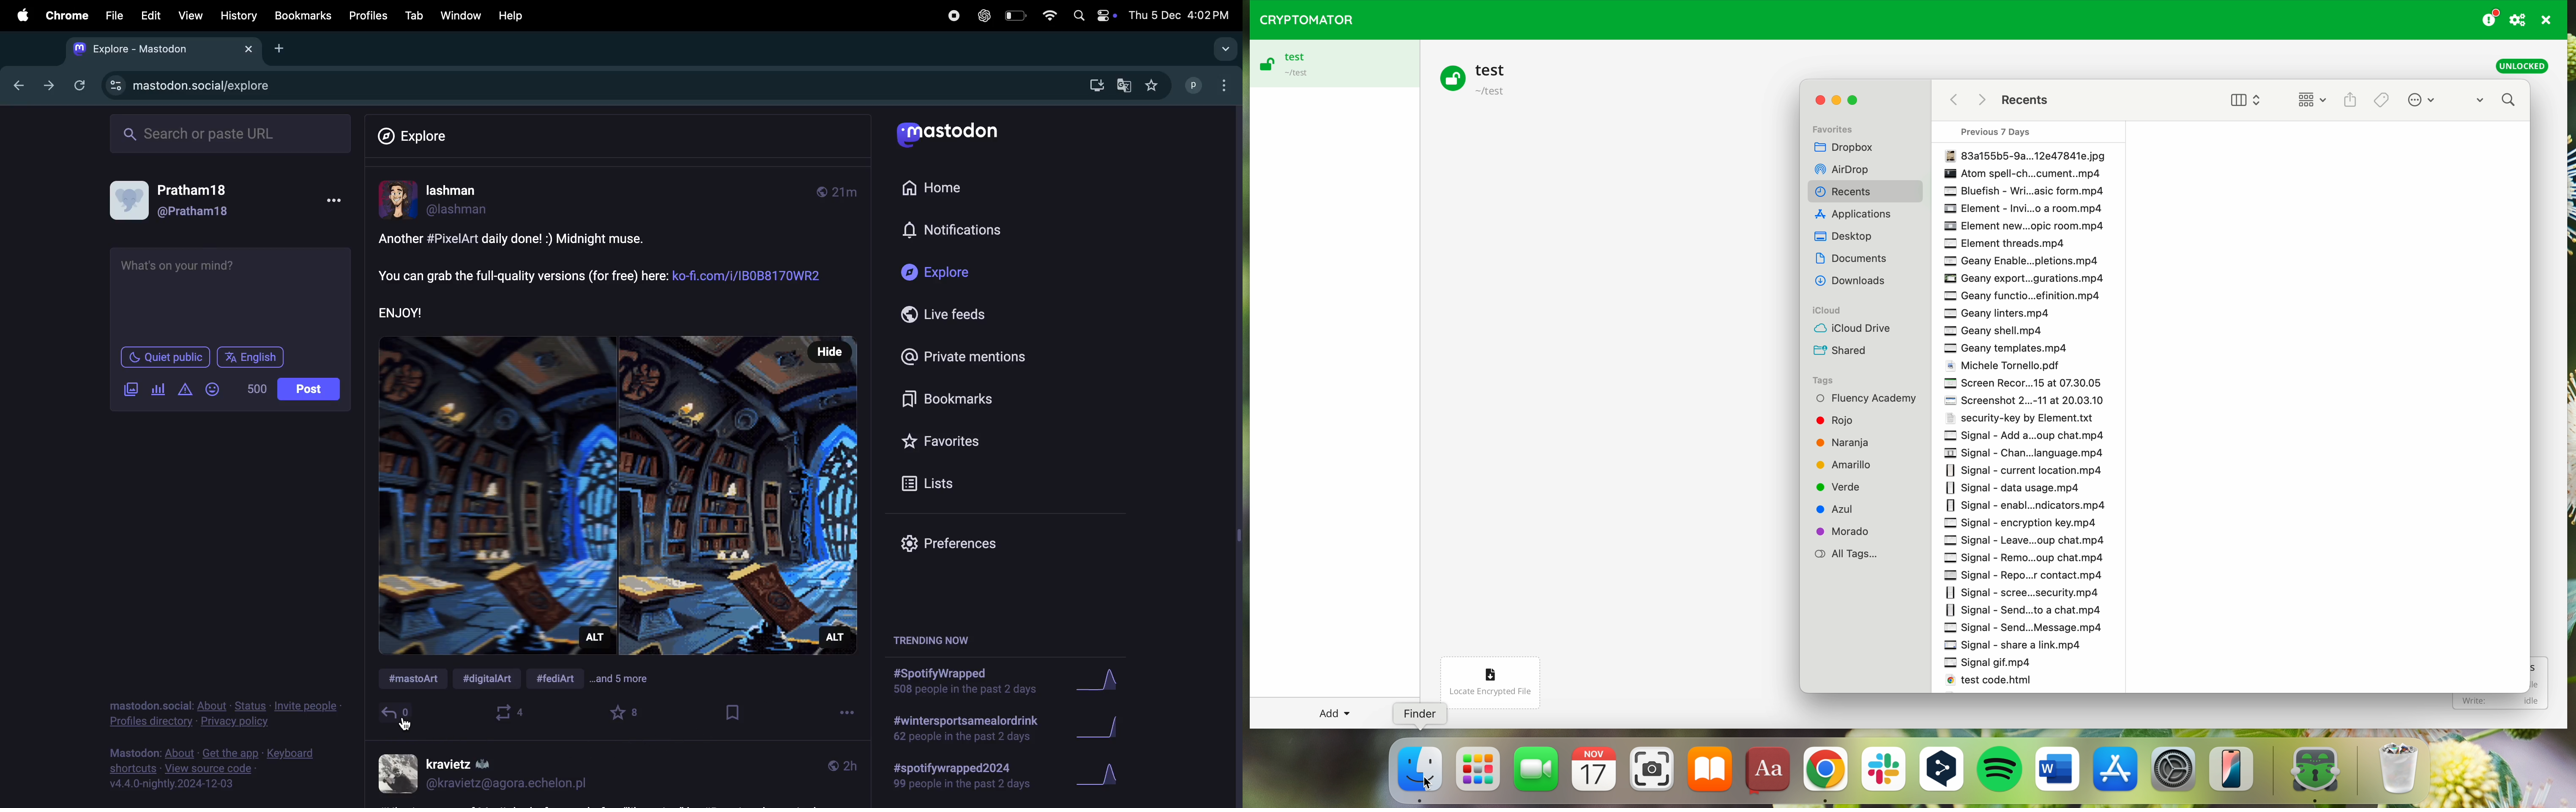 Image resolution: width=2576 pixels, height=812 pixels. I want to click on favourites, so click(947, 439).